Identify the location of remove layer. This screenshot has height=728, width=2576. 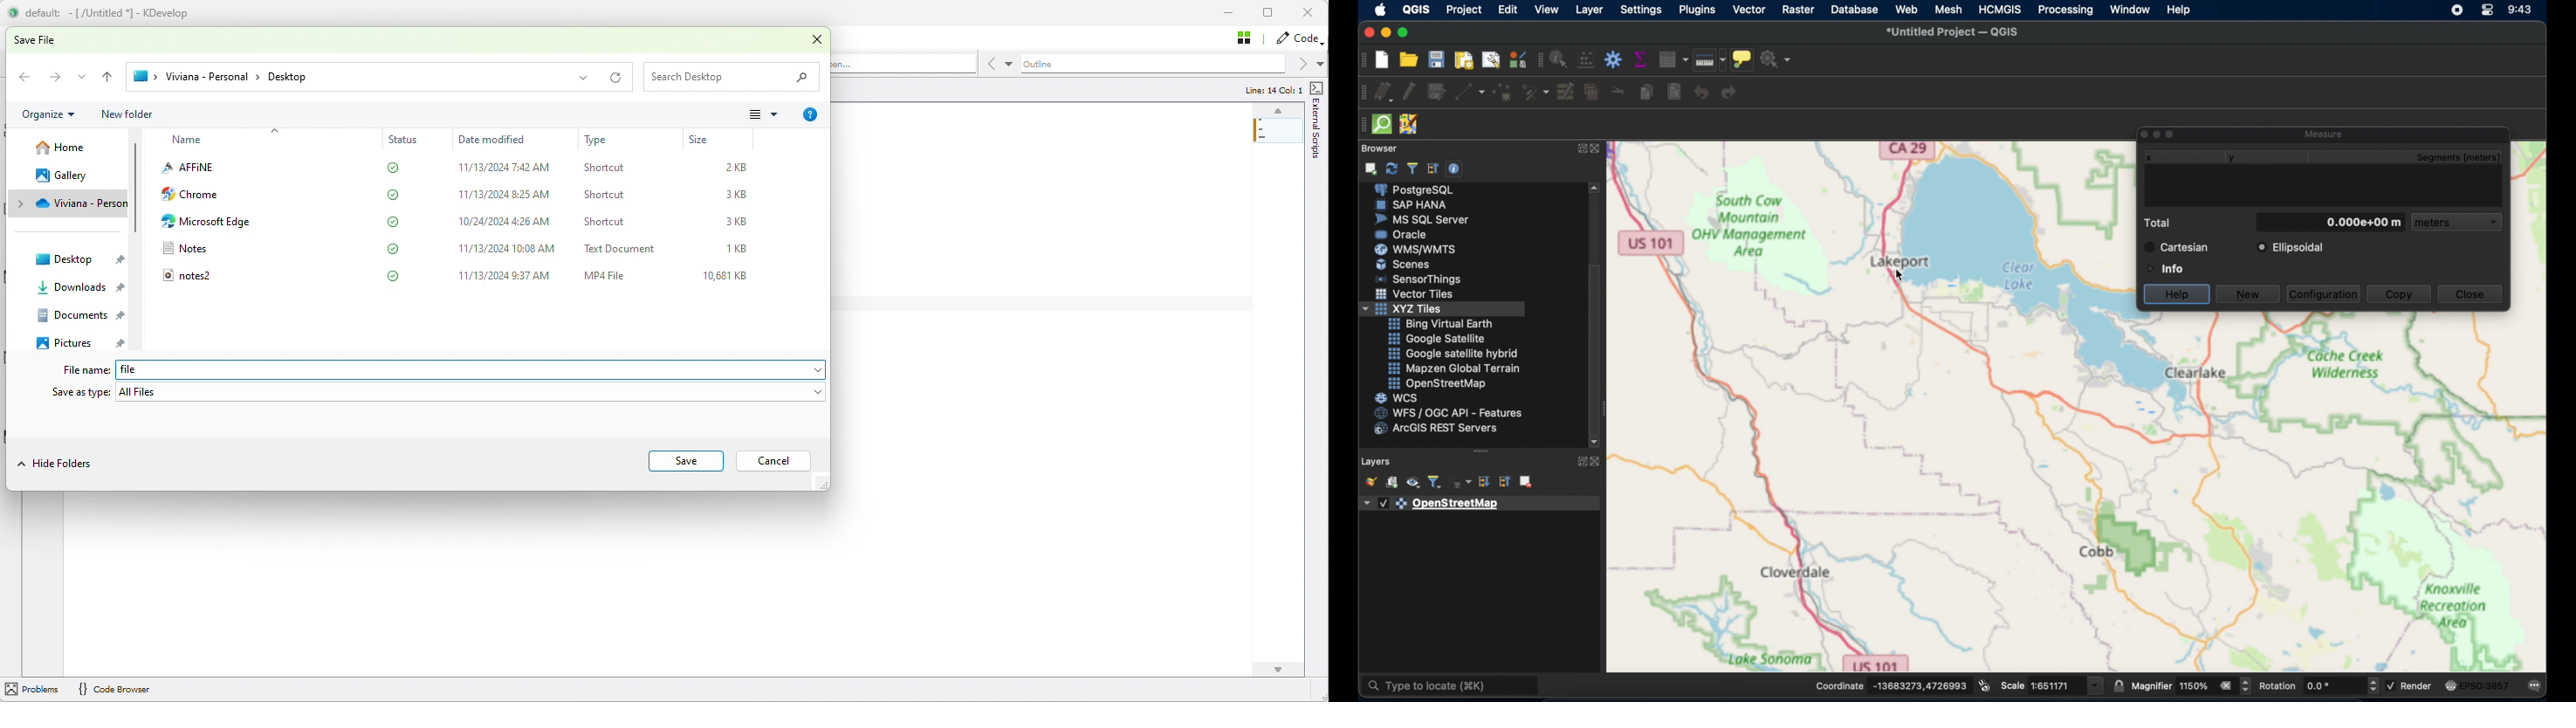
(1525, 480).